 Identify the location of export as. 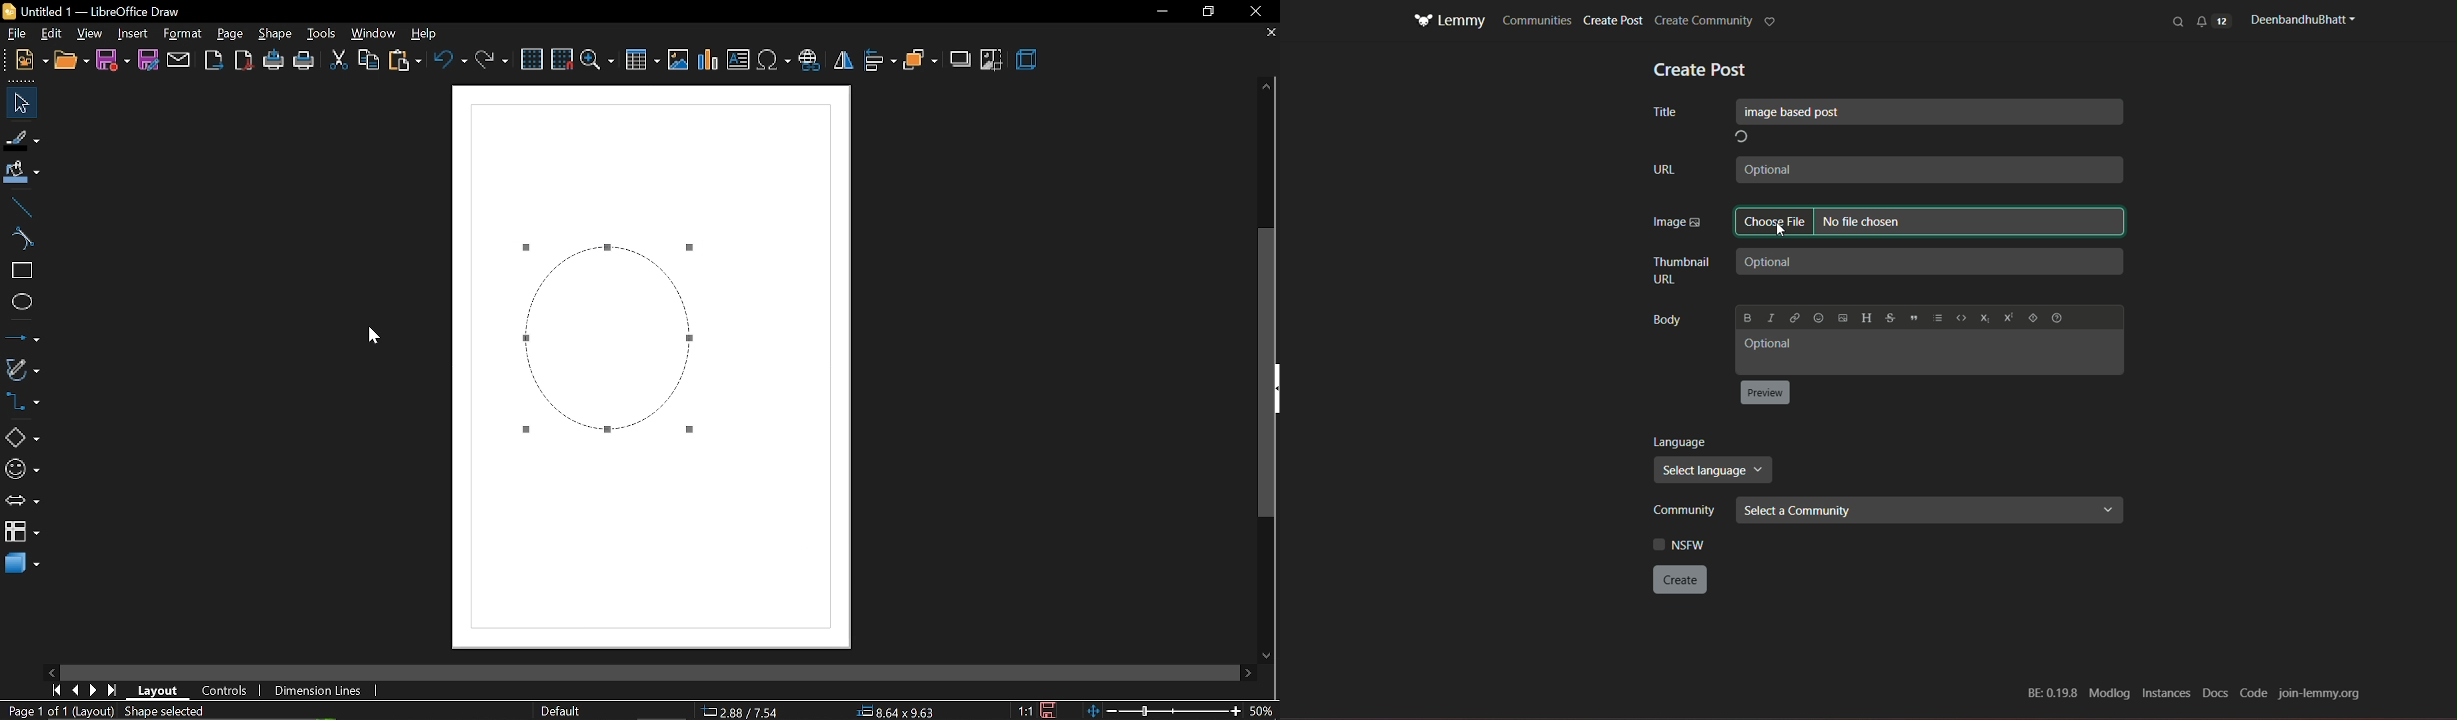
(242, 62).